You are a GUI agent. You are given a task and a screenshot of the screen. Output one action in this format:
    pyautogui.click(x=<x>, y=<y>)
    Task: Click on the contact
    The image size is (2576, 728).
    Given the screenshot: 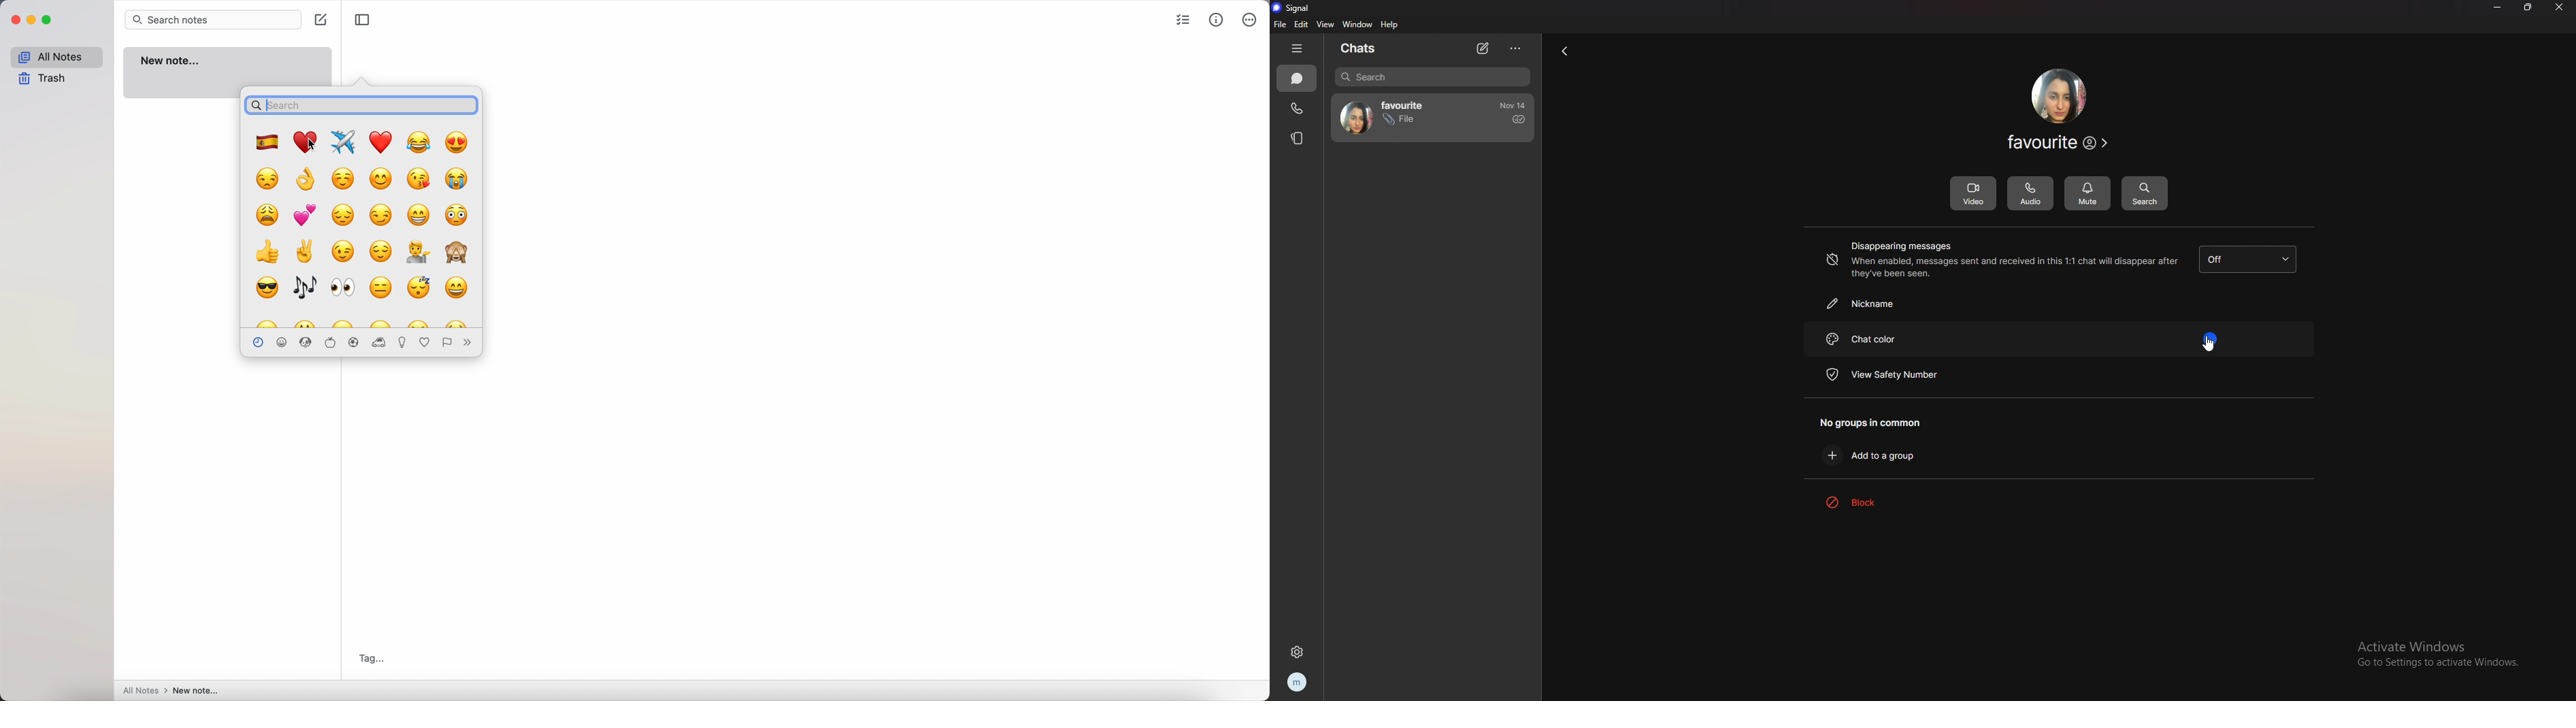 What is the action you would take?
    pyautogui.click(x=1412, y=117)
    